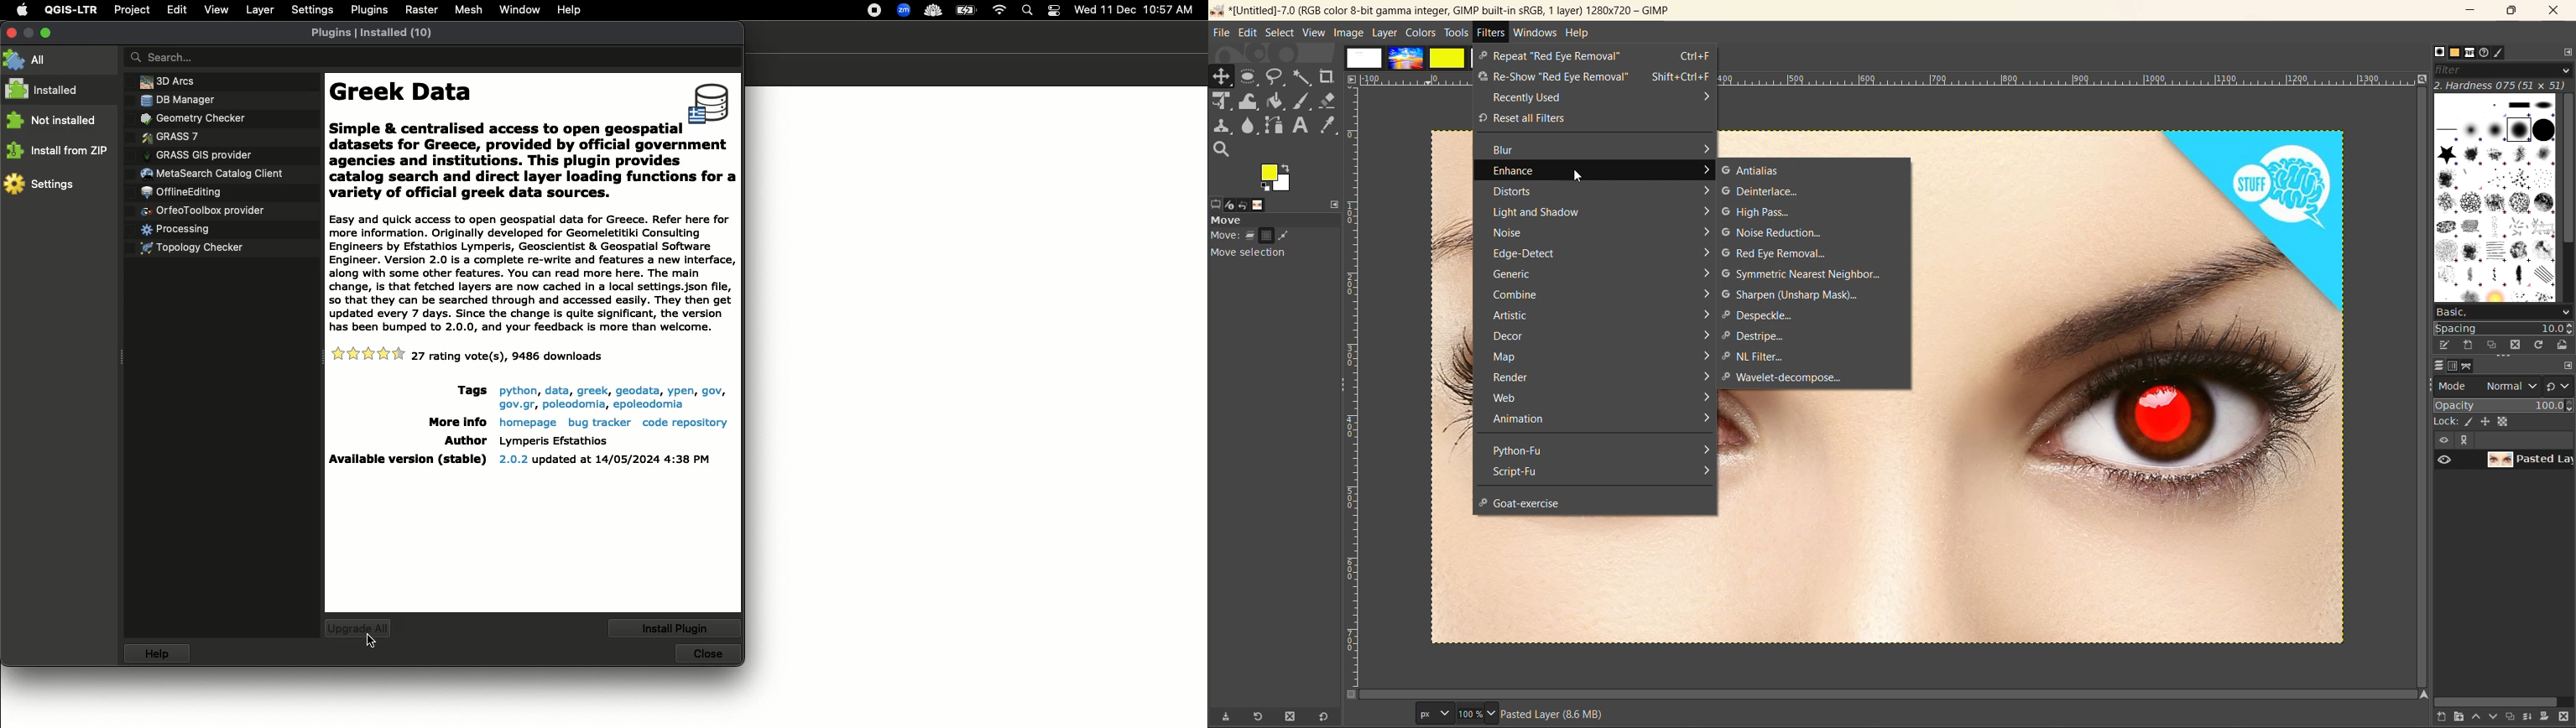  Describe the element at coordinates (2502, 88) in the screenshot. I see `hardness` at that location.